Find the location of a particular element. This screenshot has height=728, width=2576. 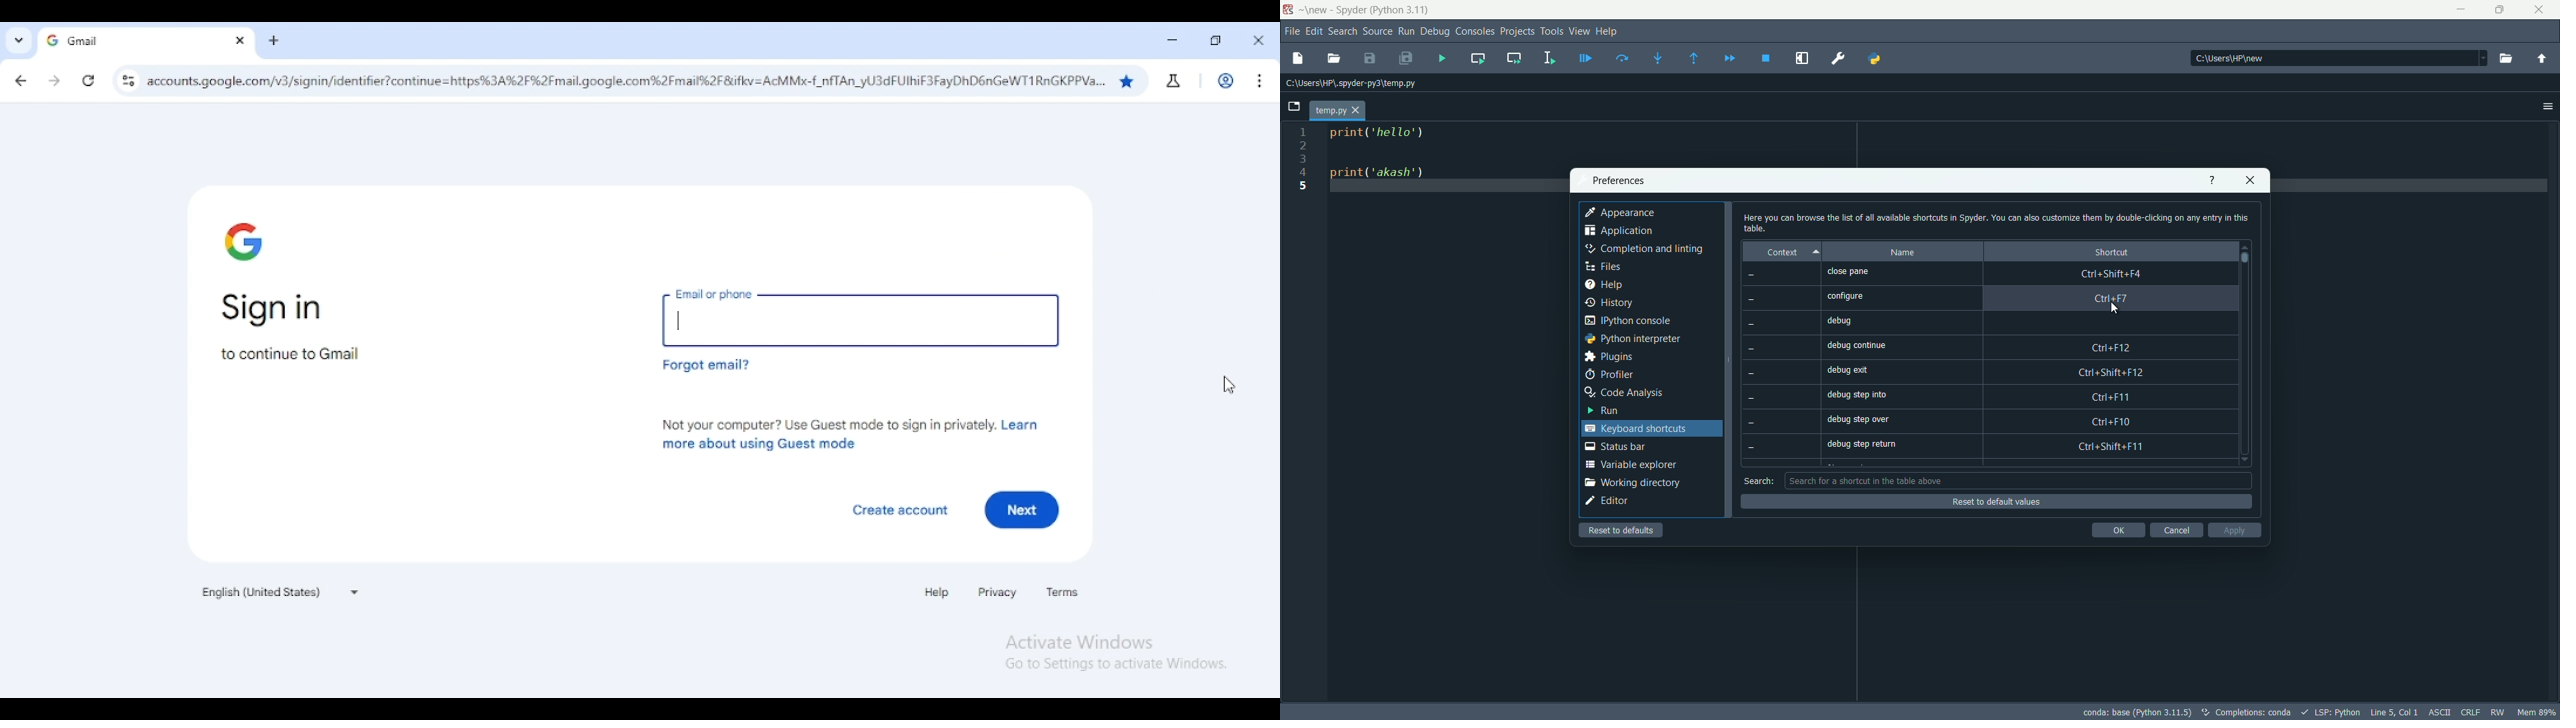

shortcut is located at coordinates (2111, 251).